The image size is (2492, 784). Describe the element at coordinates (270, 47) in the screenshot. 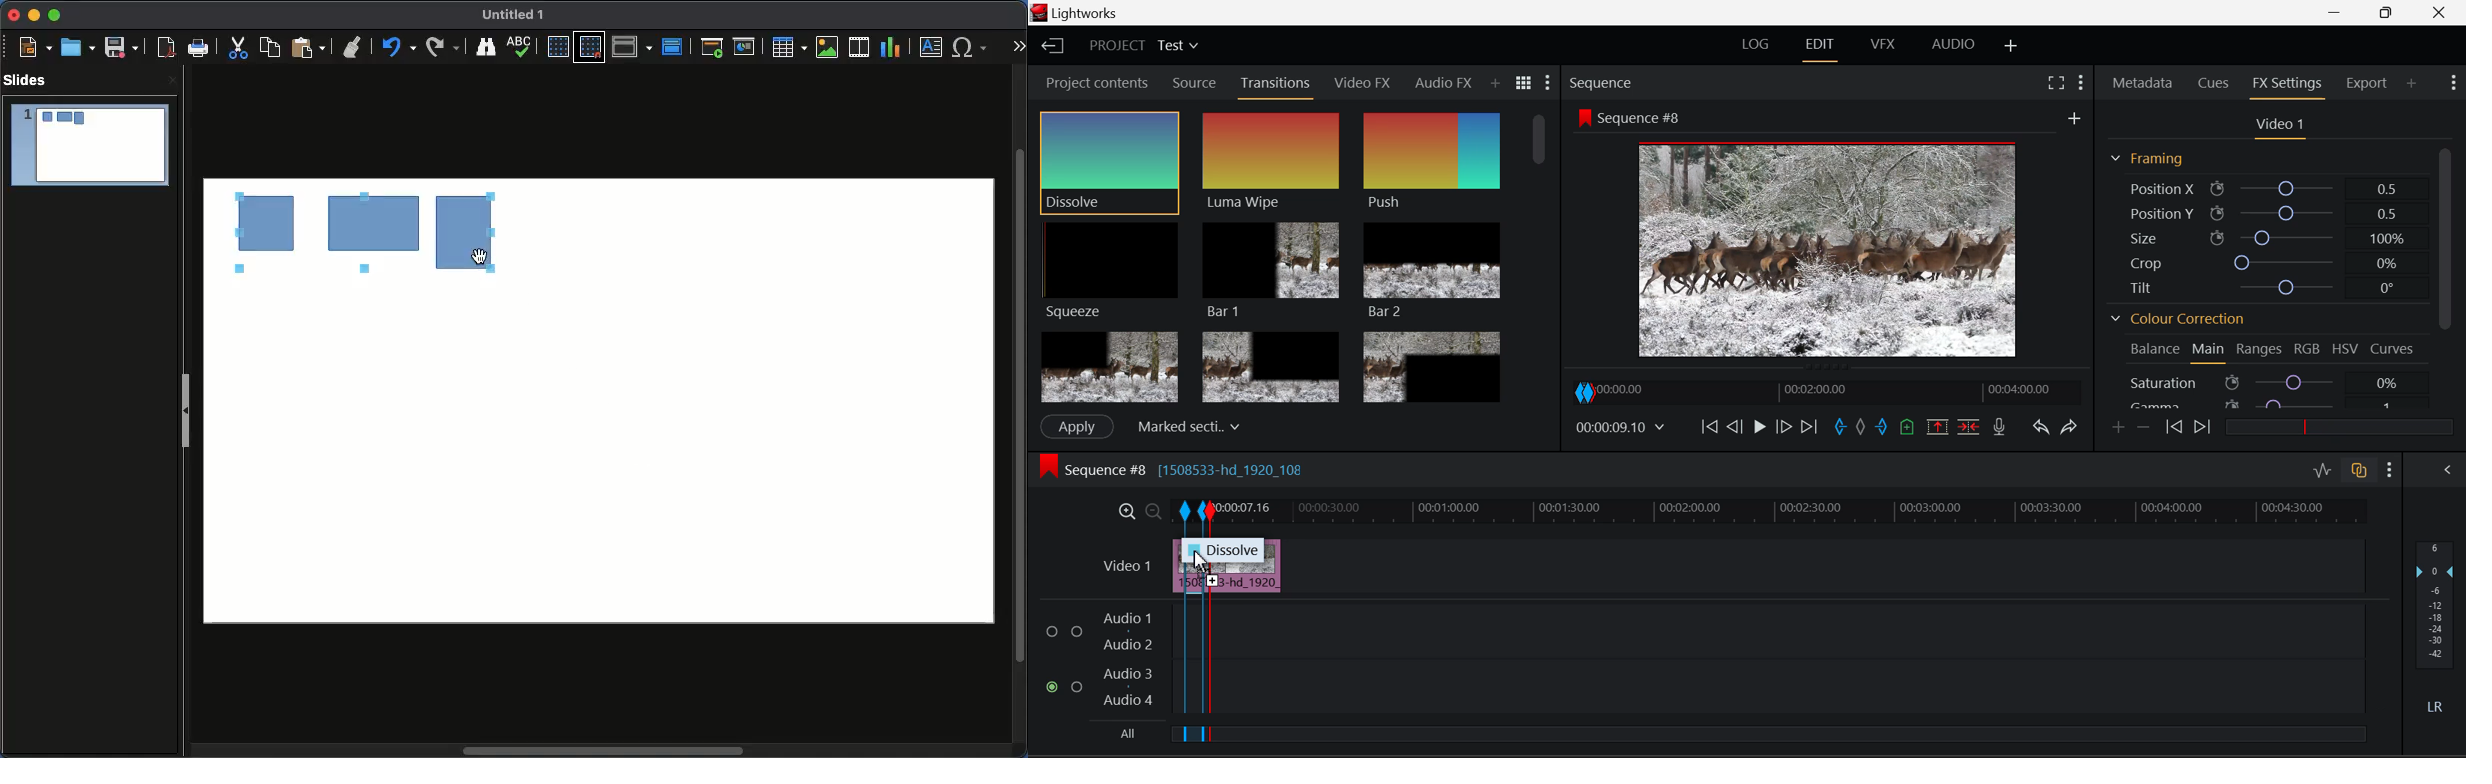

I see `Copy` at that location.